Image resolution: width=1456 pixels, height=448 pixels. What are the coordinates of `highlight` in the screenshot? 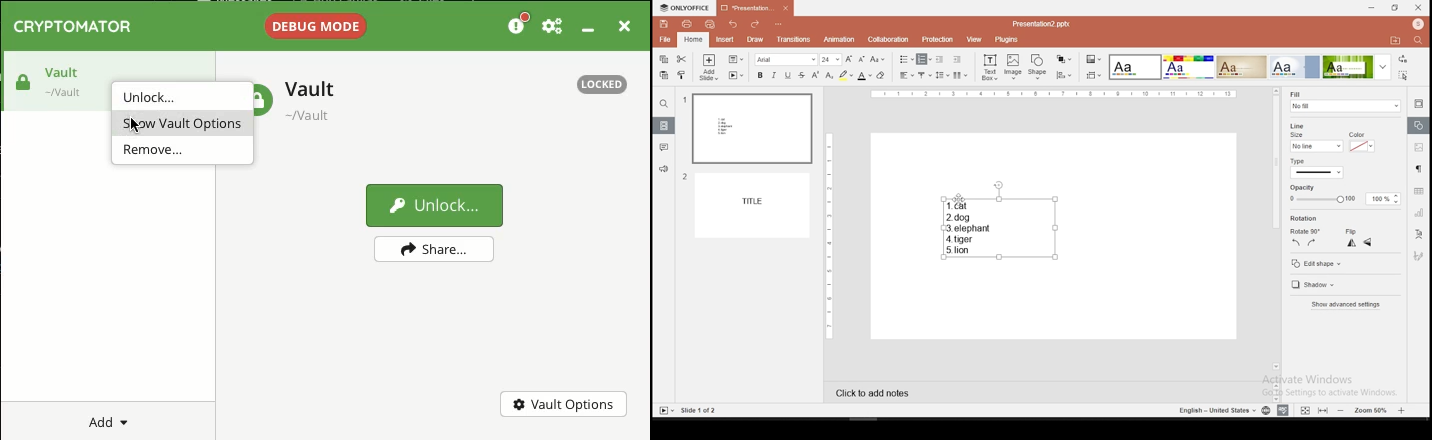 It's located at (846, 75).